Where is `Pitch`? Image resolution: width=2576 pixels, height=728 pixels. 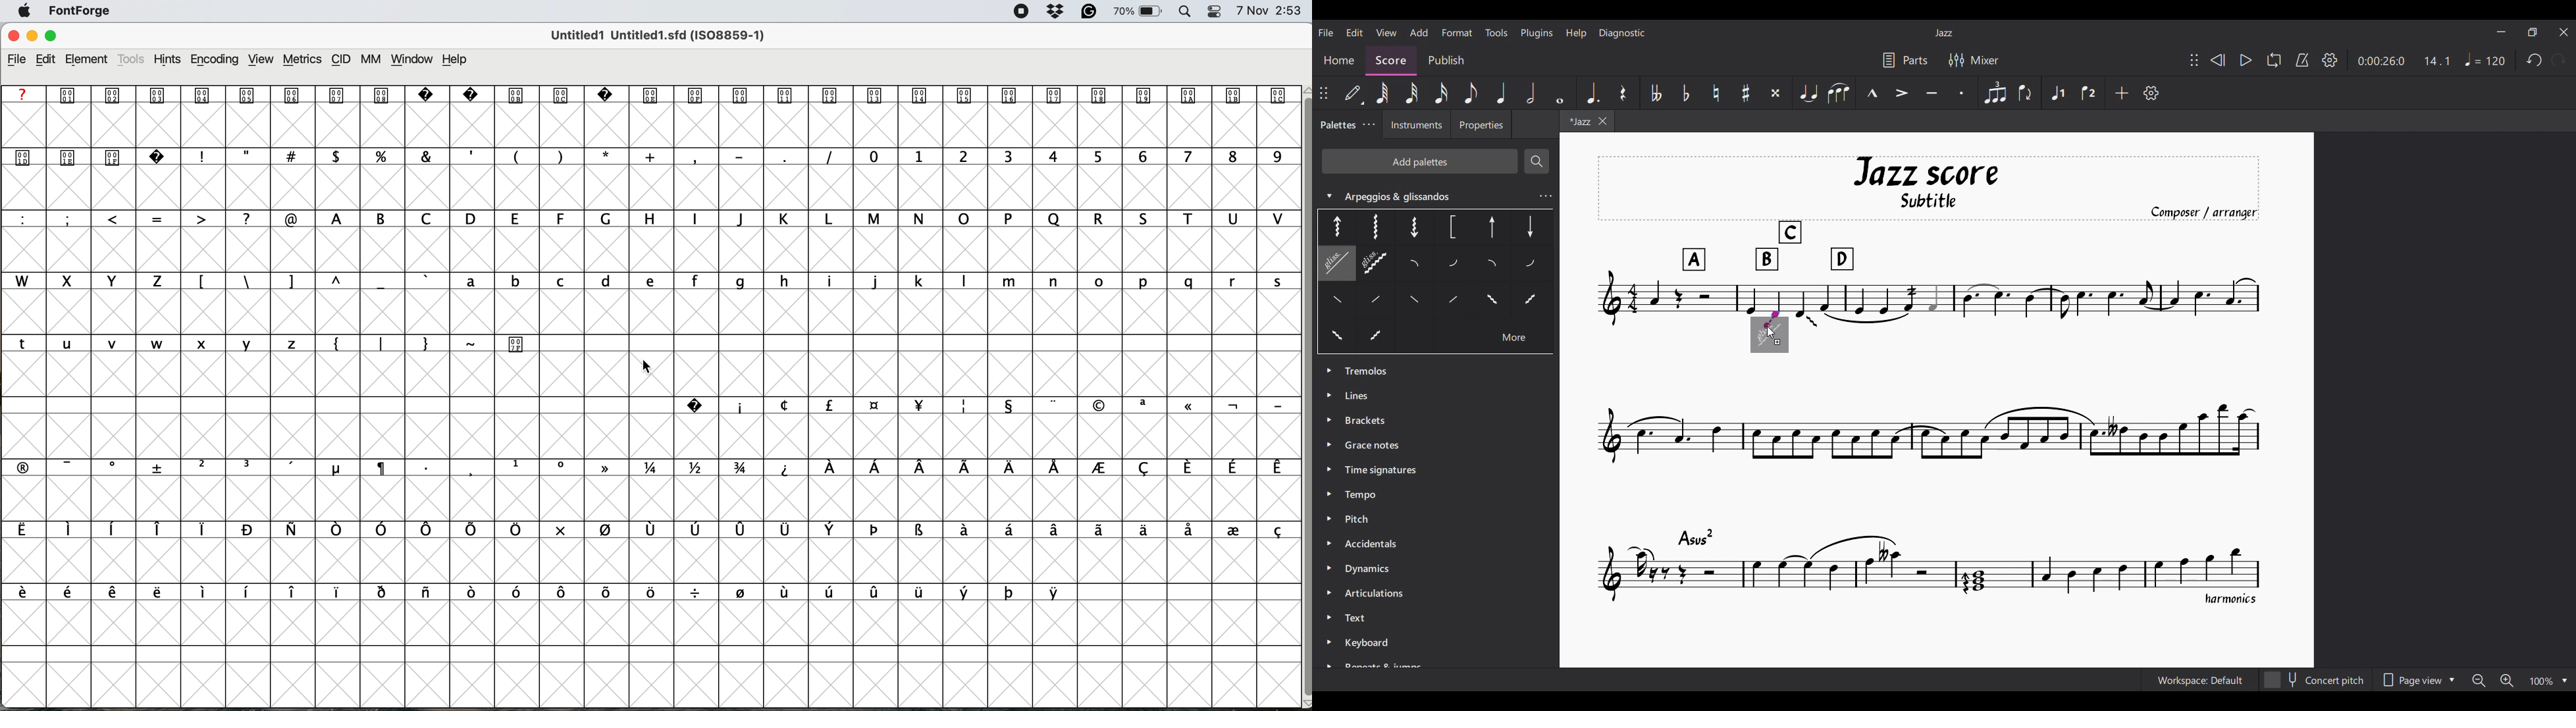 Pitch is located at coordinates (1358, 517).